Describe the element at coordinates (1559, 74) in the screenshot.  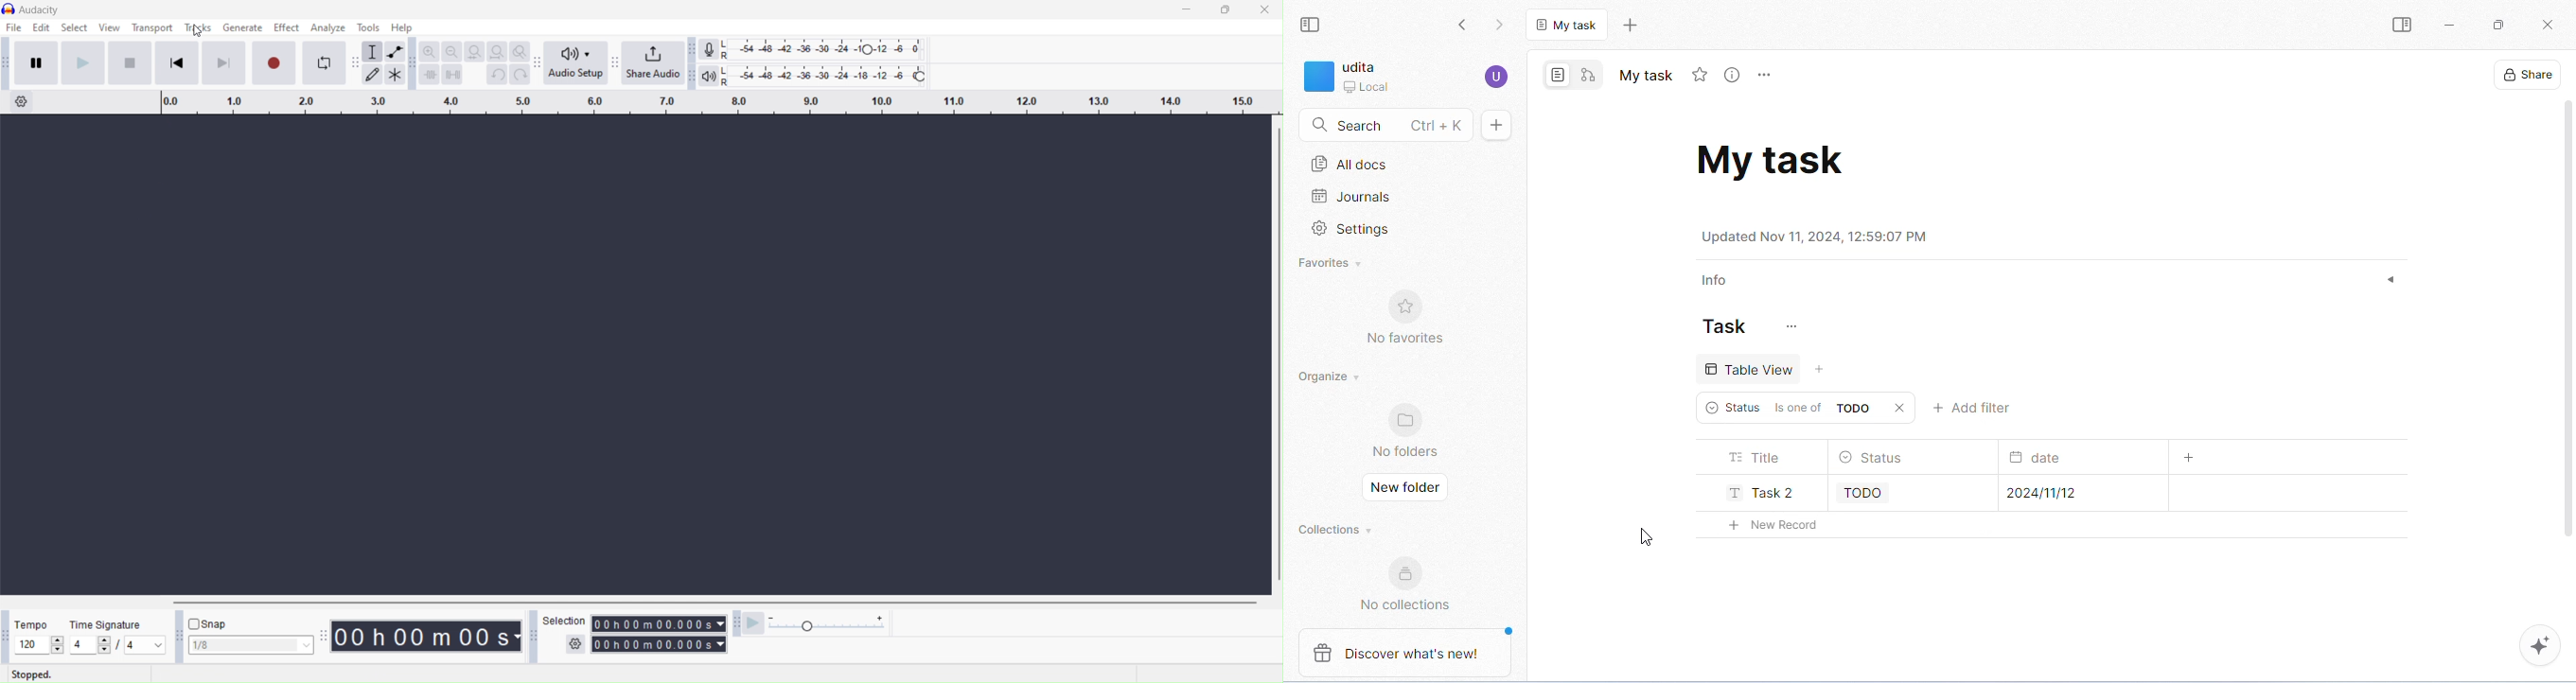
I see `page mode` at that location.